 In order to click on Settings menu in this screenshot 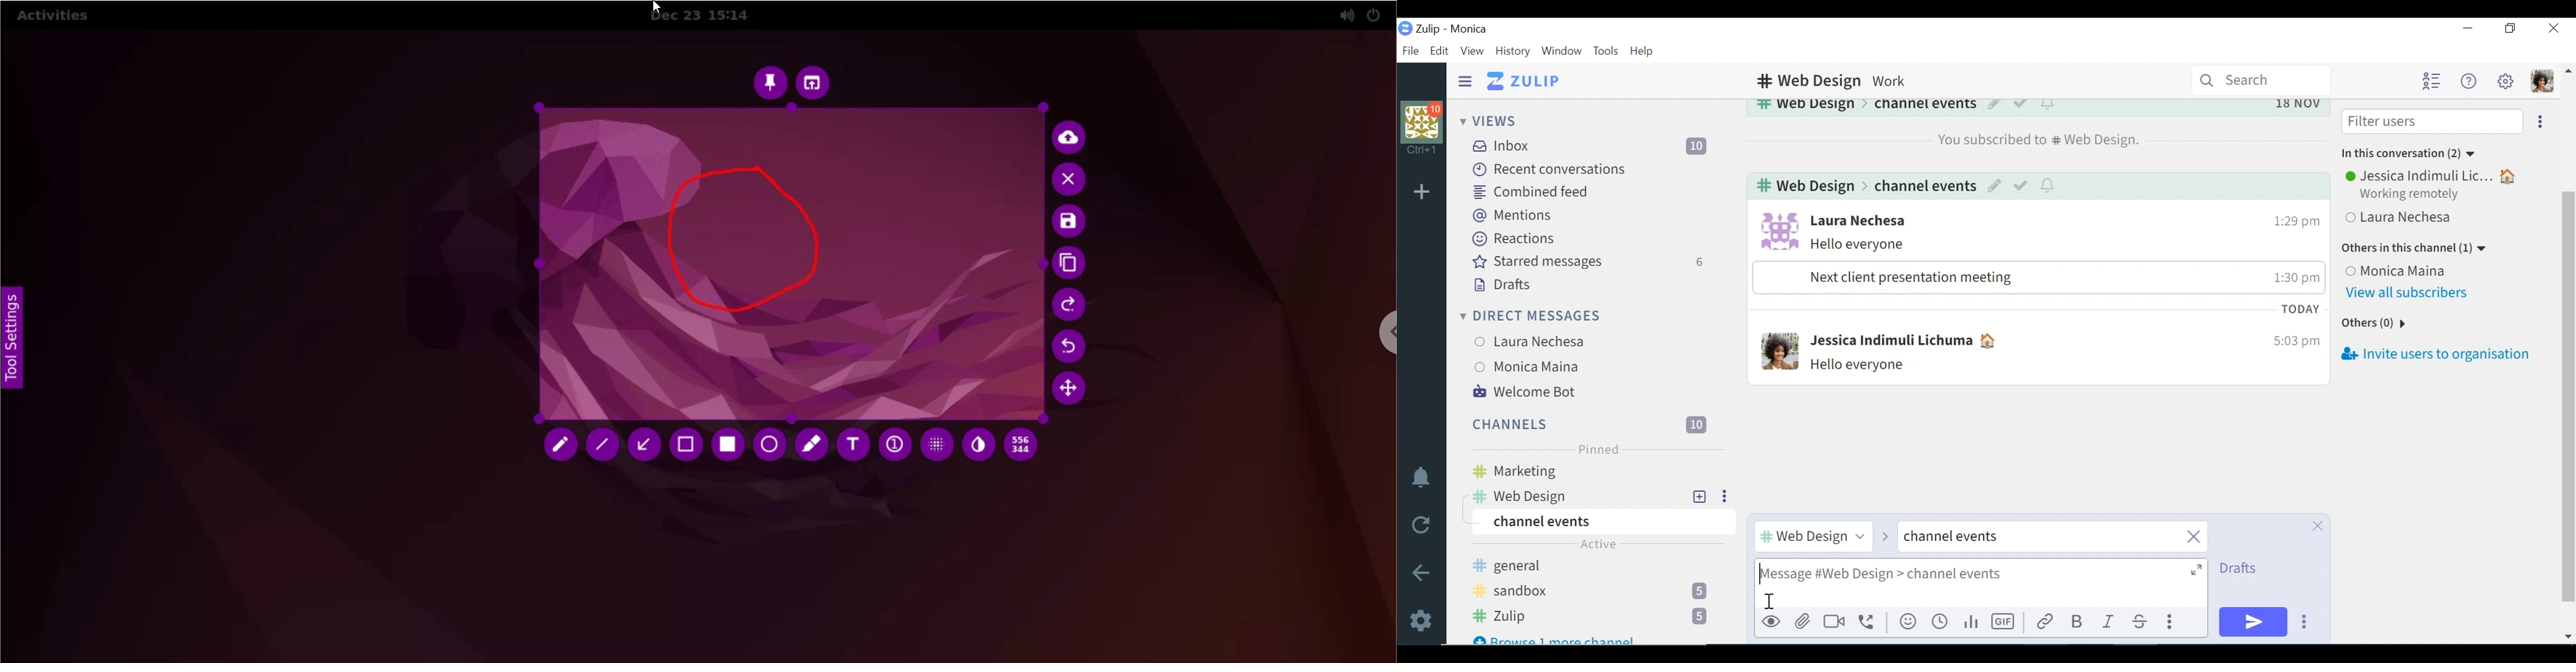, I will do `click(2506, 80)`.